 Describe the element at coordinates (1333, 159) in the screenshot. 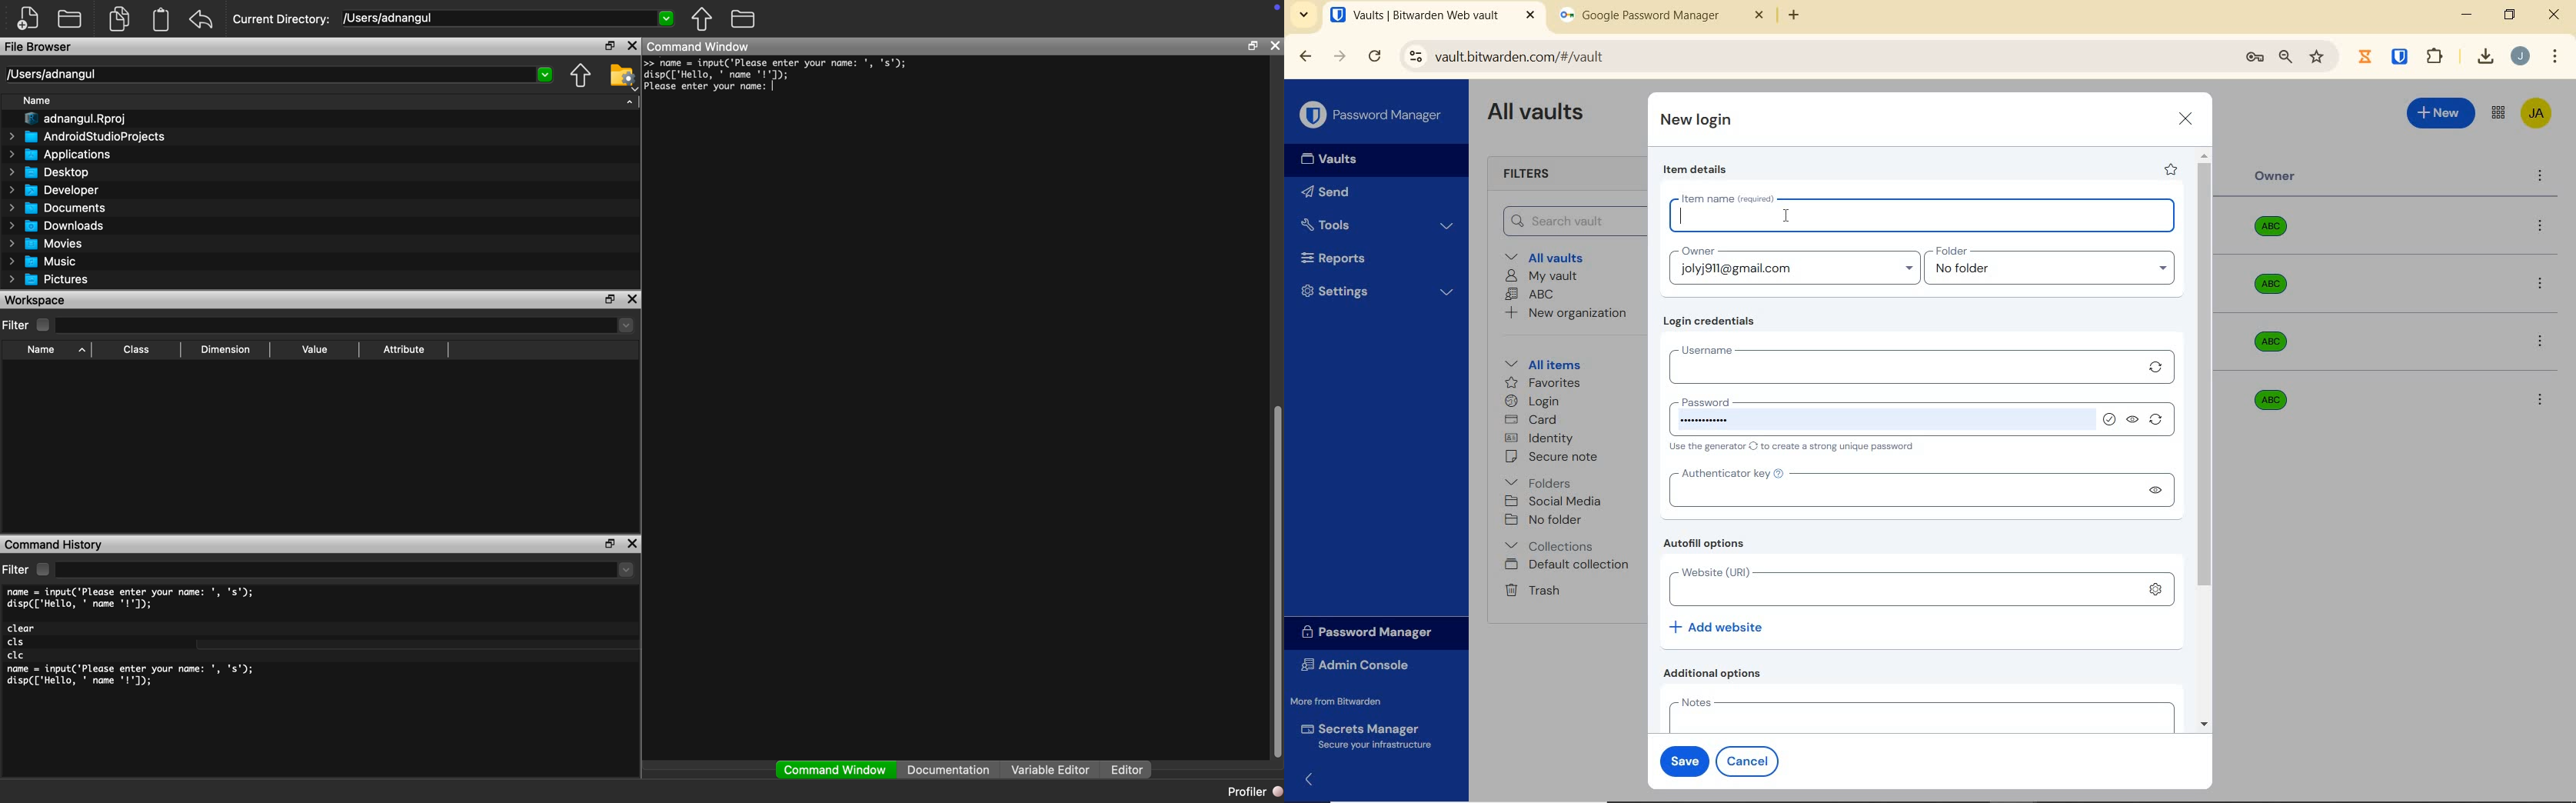

I see `Vaults` at that location.